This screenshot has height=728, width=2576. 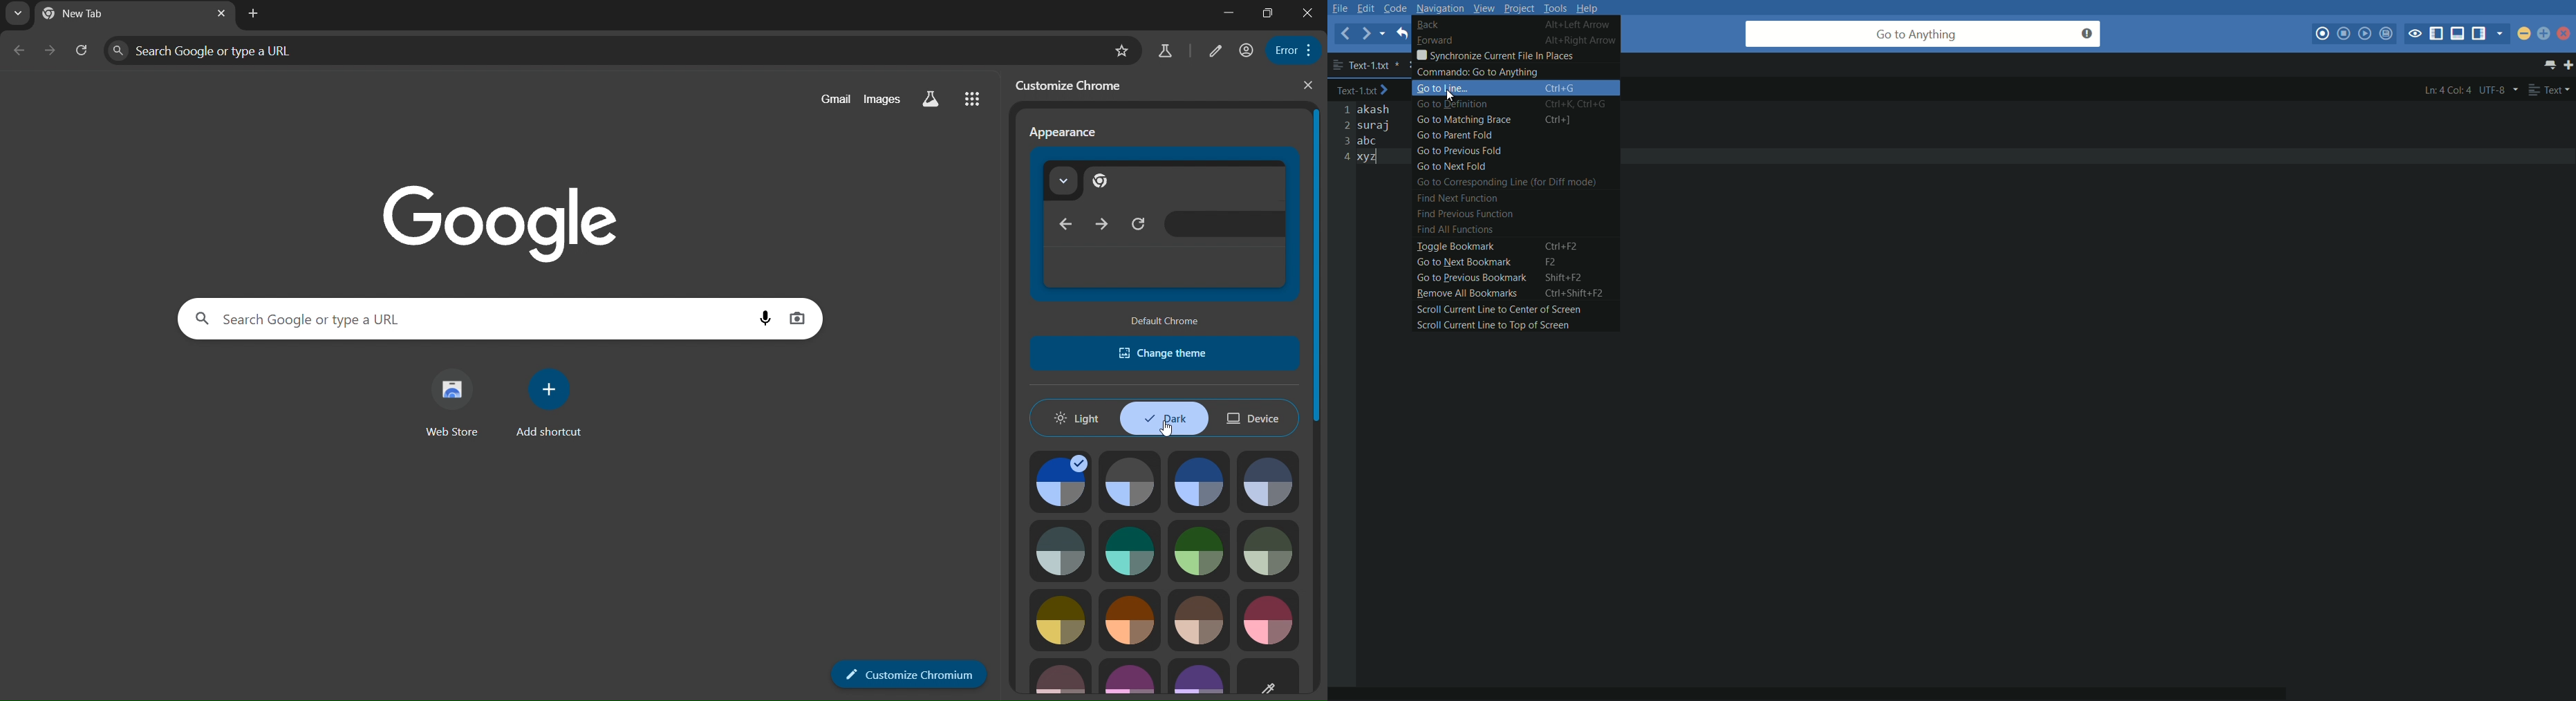 I want to click on theme icon, so click(x=1200, y=548).